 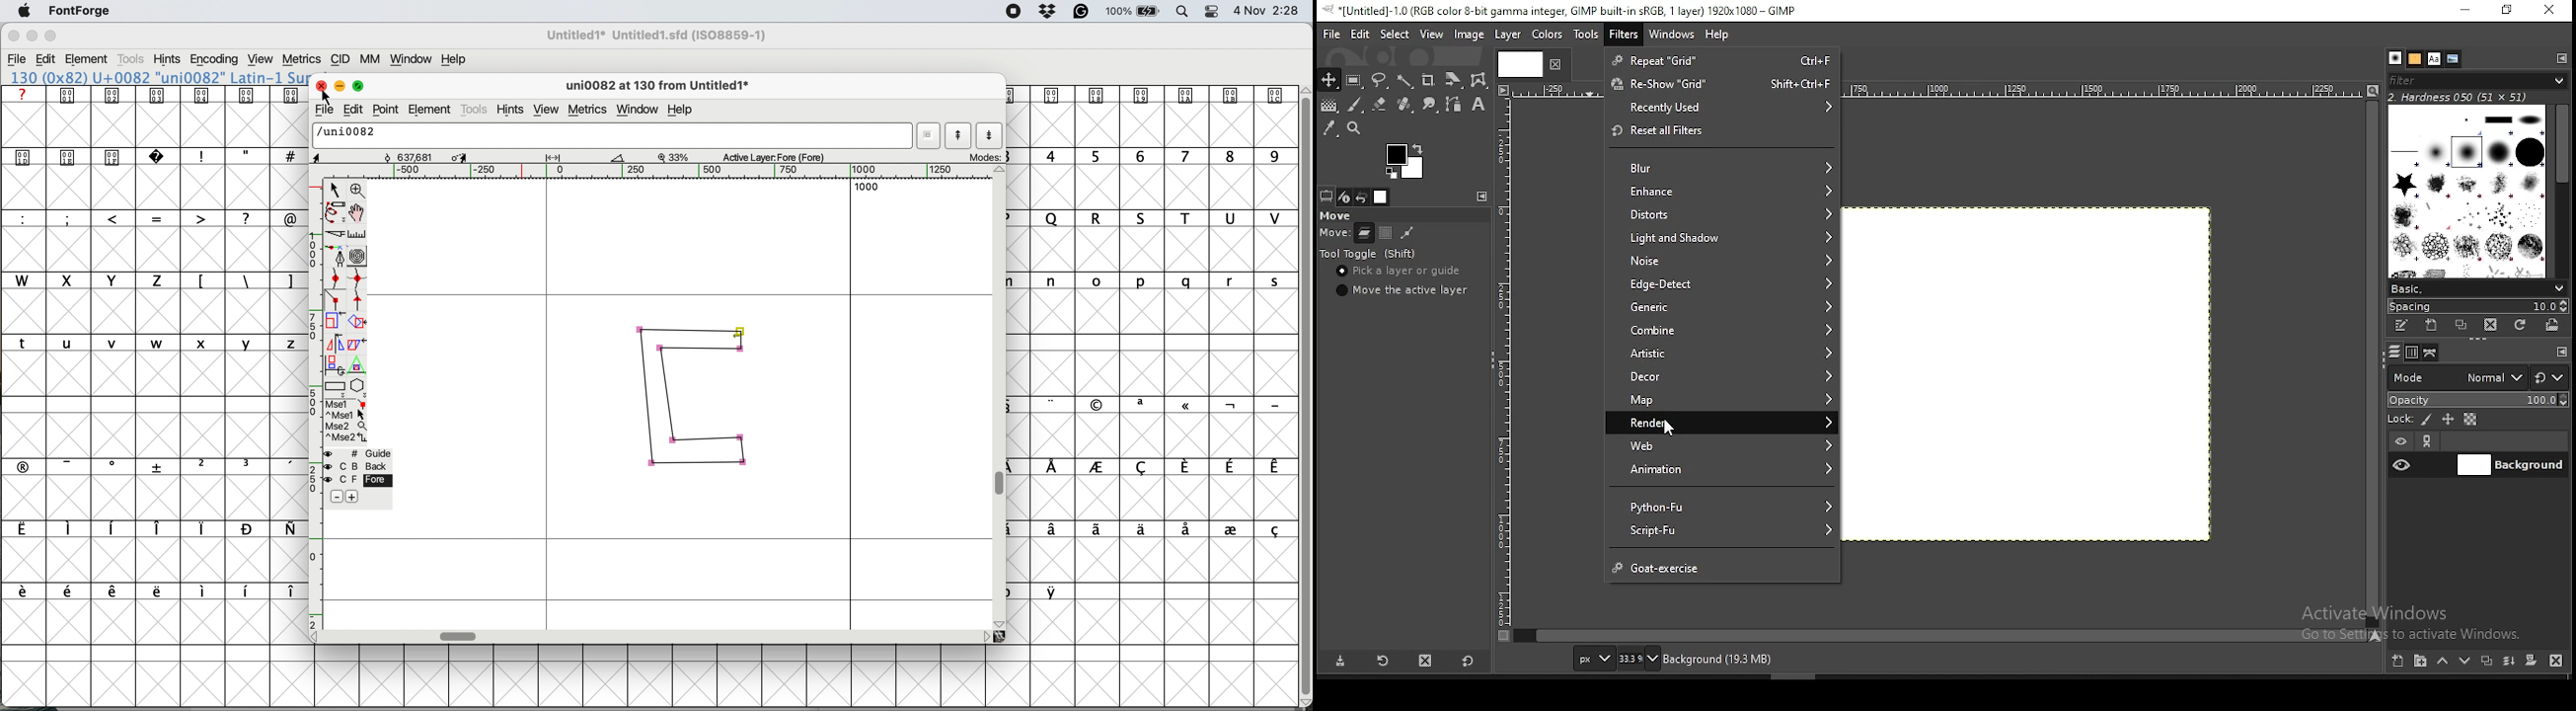 I want to click on symbols, so click(x=246, y=281).